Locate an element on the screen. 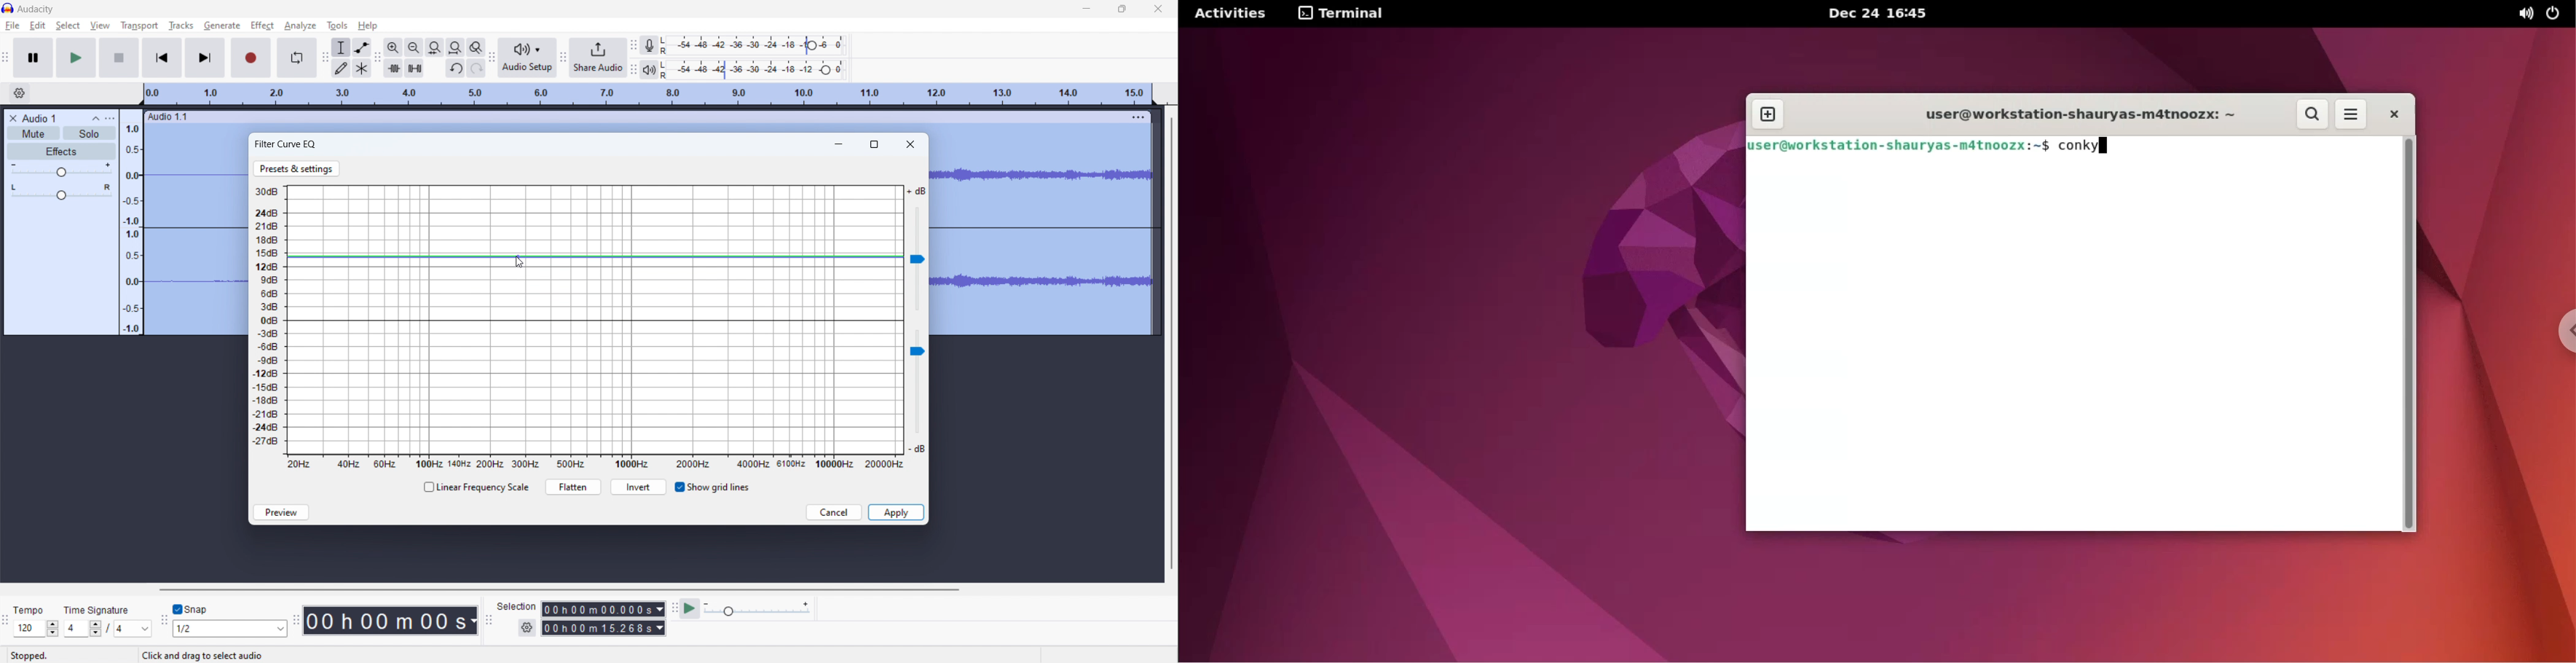 The height and width of the screenshot is (672, 2576). playback meter is located at coordinates (653, 69).